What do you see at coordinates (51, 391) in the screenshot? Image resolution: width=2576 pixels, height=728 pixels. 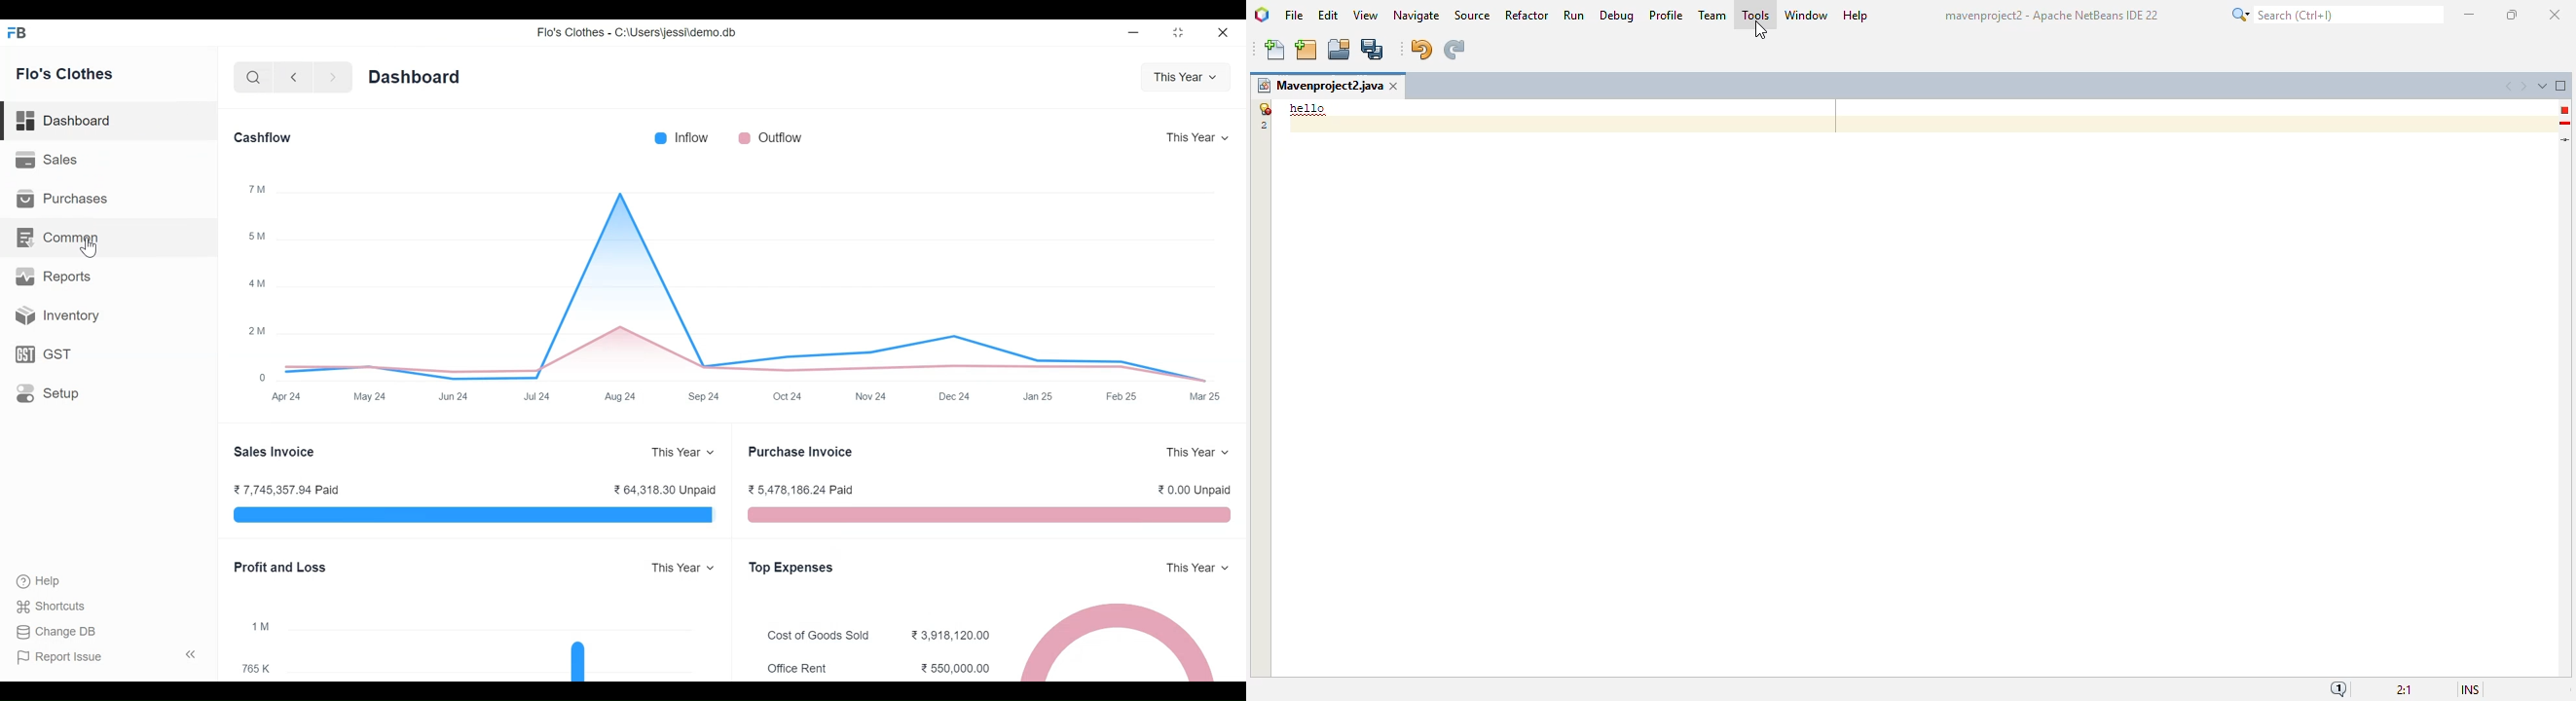 I see `Setup` at bounding box center [51, 391].